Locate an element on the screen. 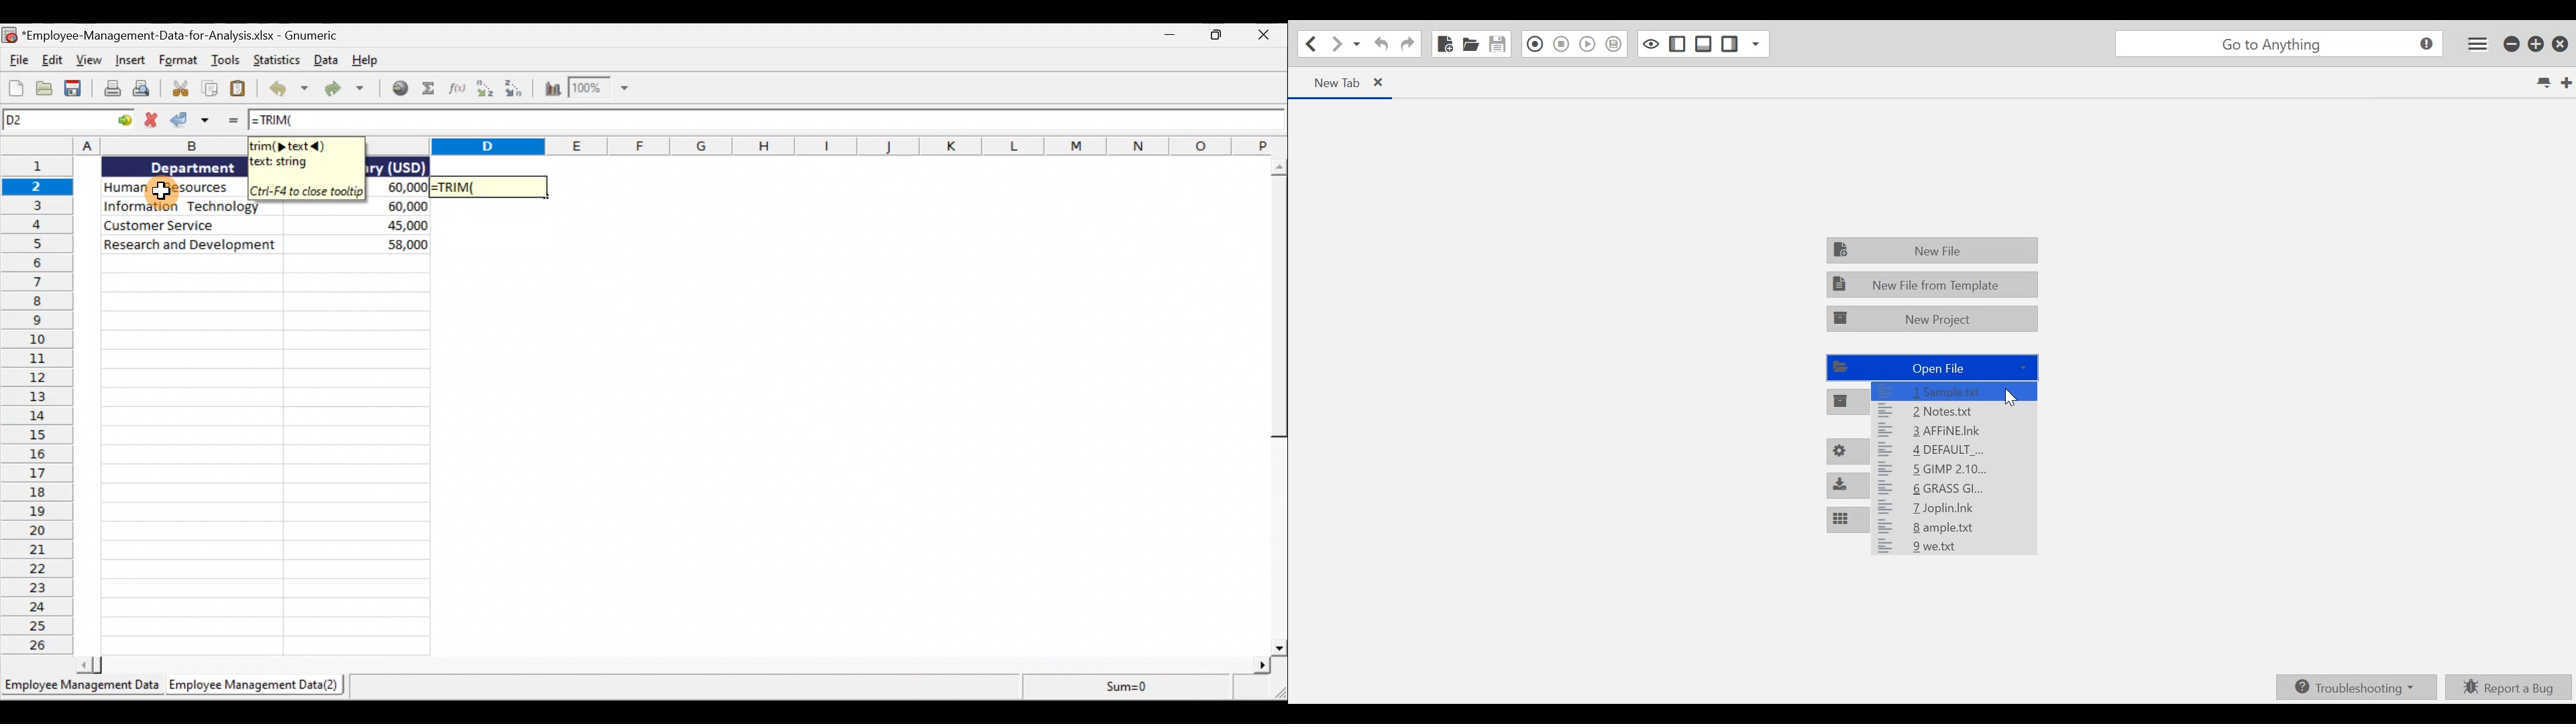  Cursor is located at coordinates (163, 193).